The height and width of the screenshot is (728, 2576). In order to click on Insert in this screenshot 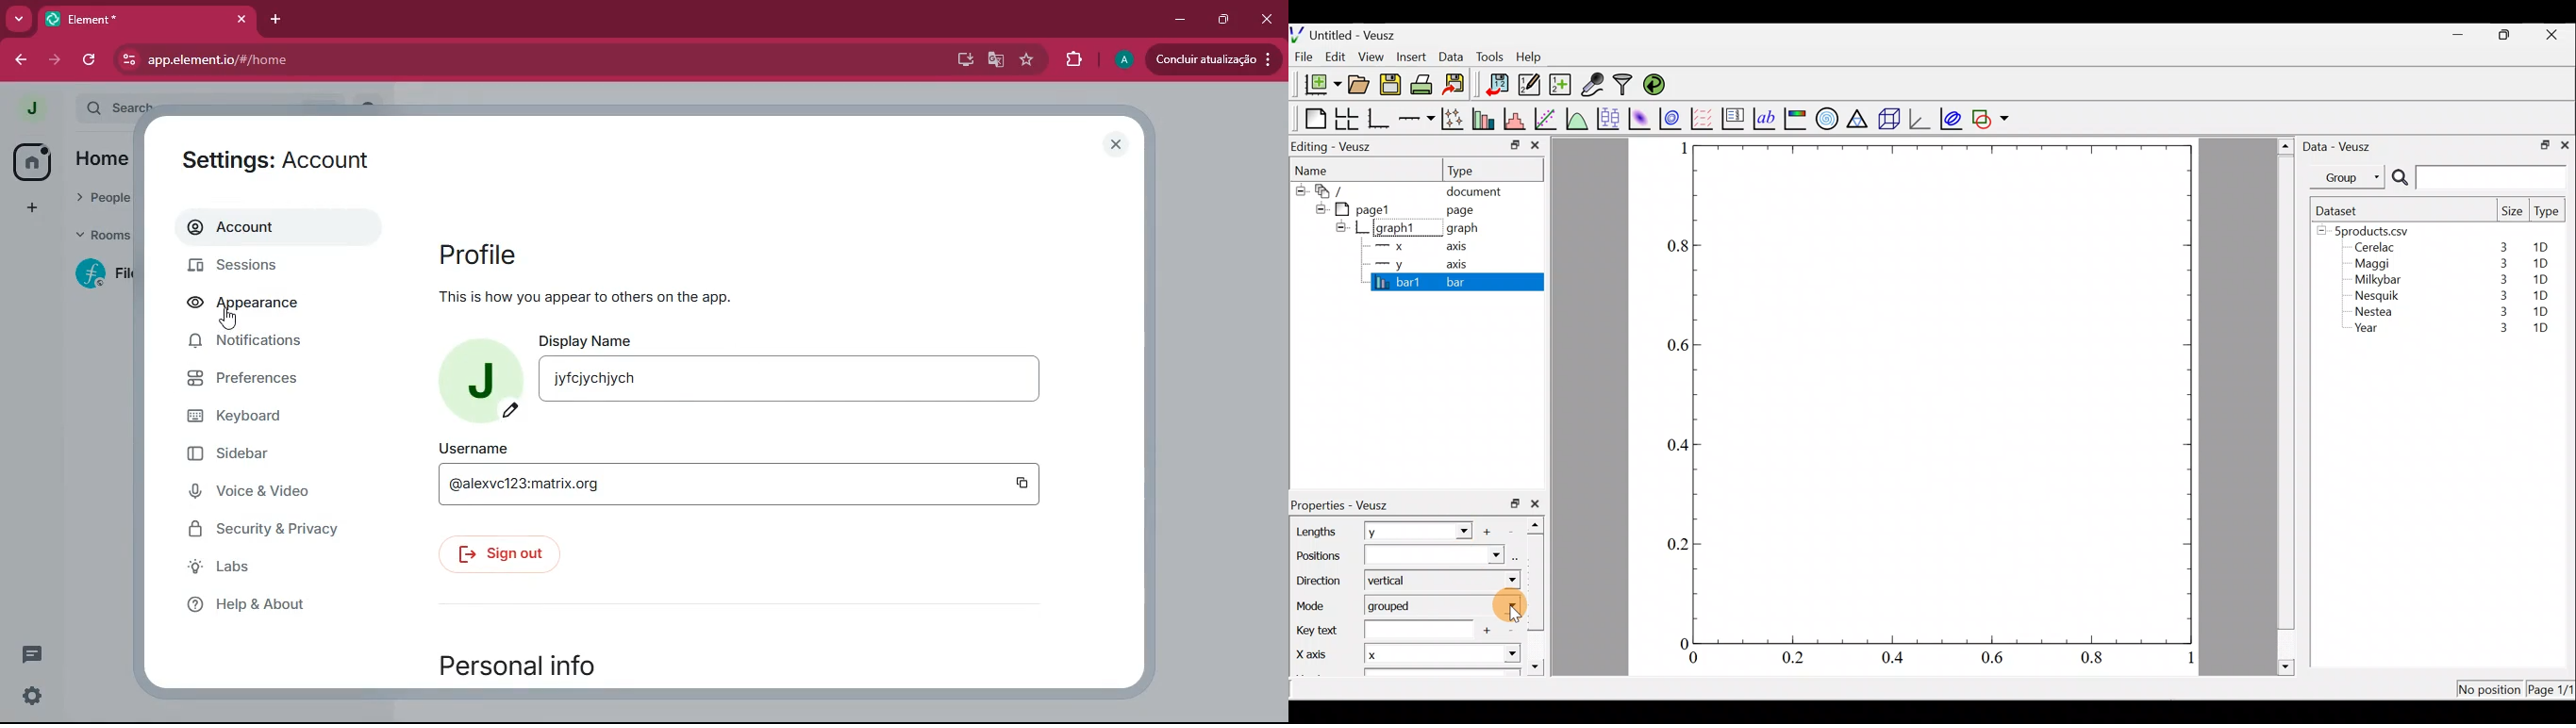, I will do `click(1413, 56)`.